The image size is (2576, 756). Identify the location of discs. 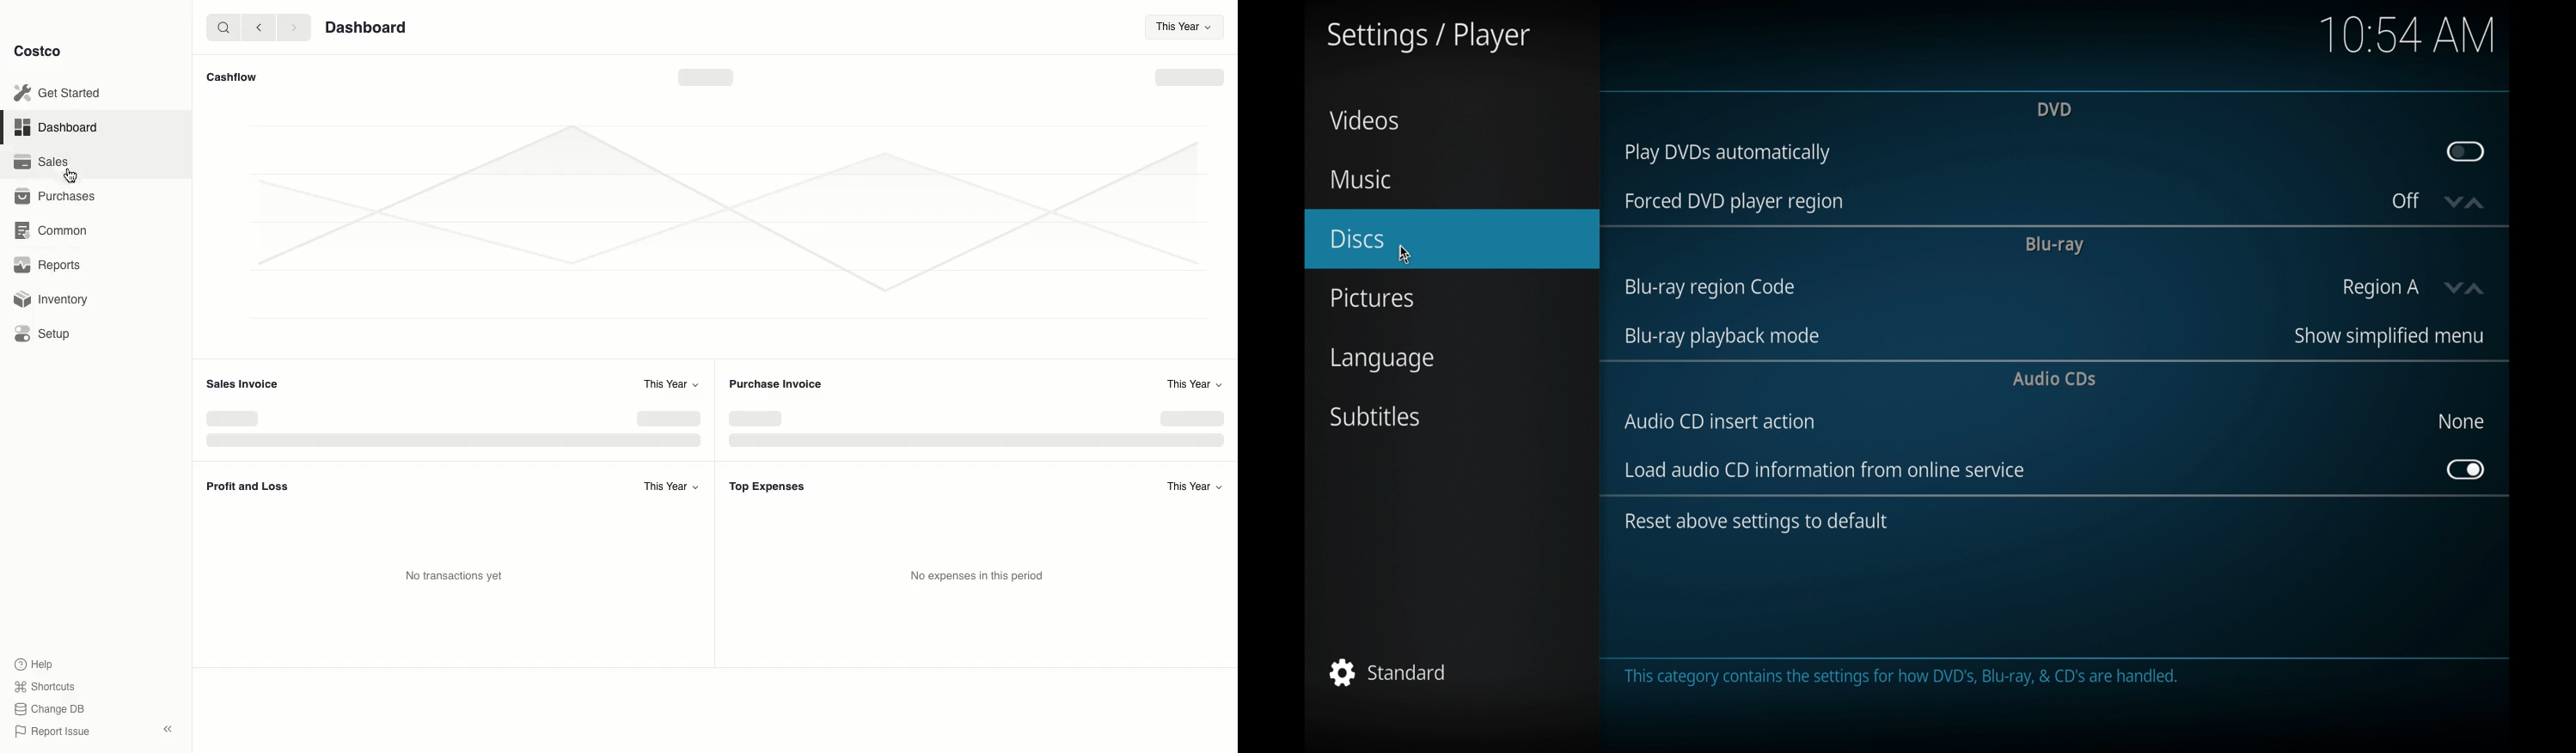
(1358, 239).